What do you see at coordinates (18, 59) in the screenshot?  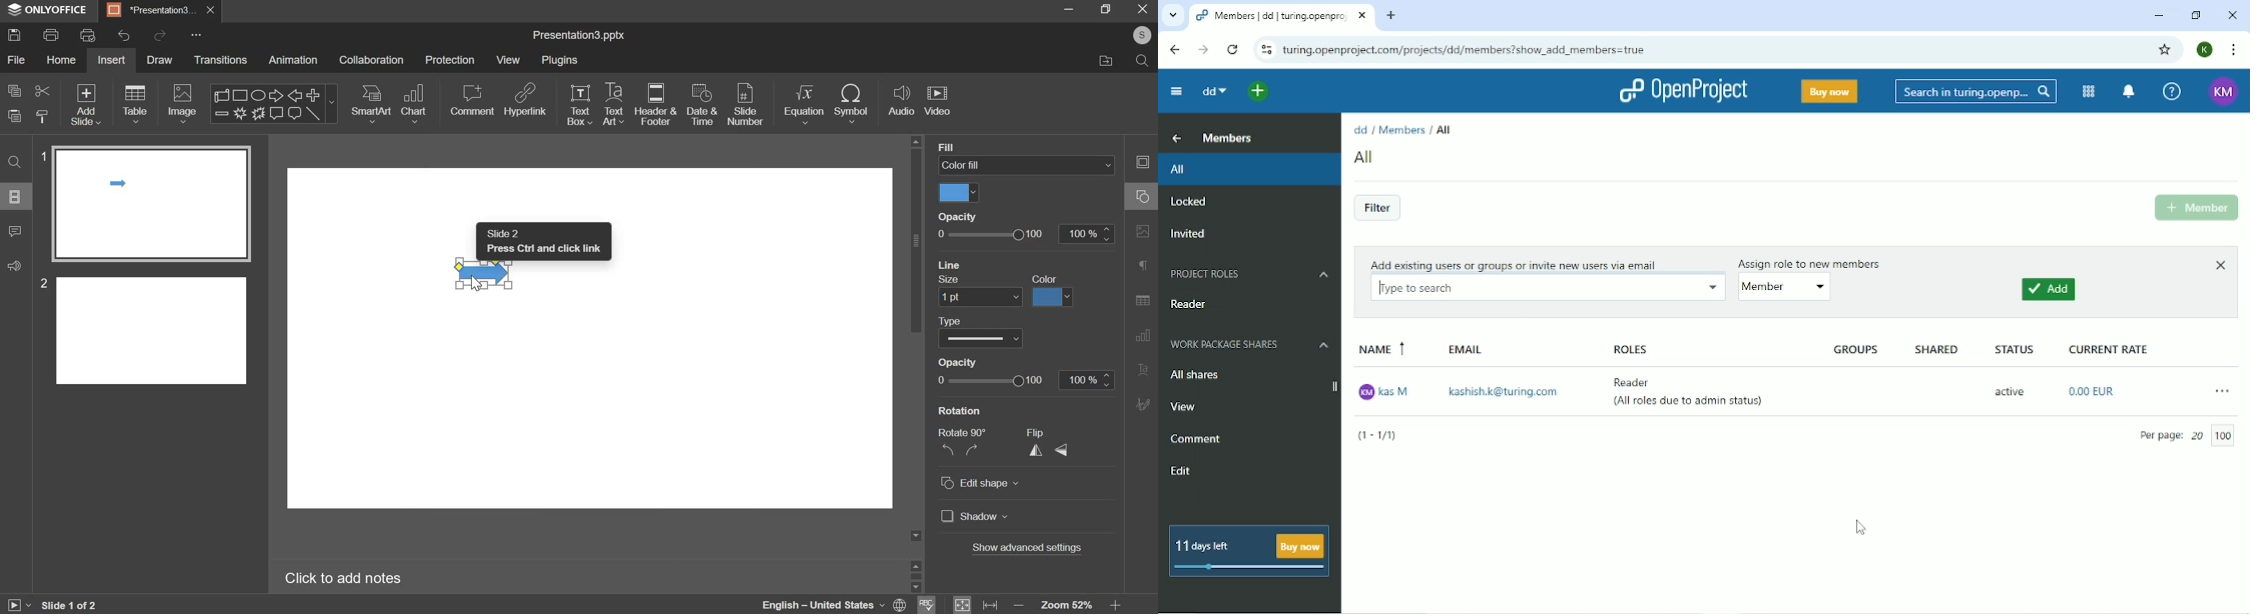 I see `file` at bounding box center [18, 59].